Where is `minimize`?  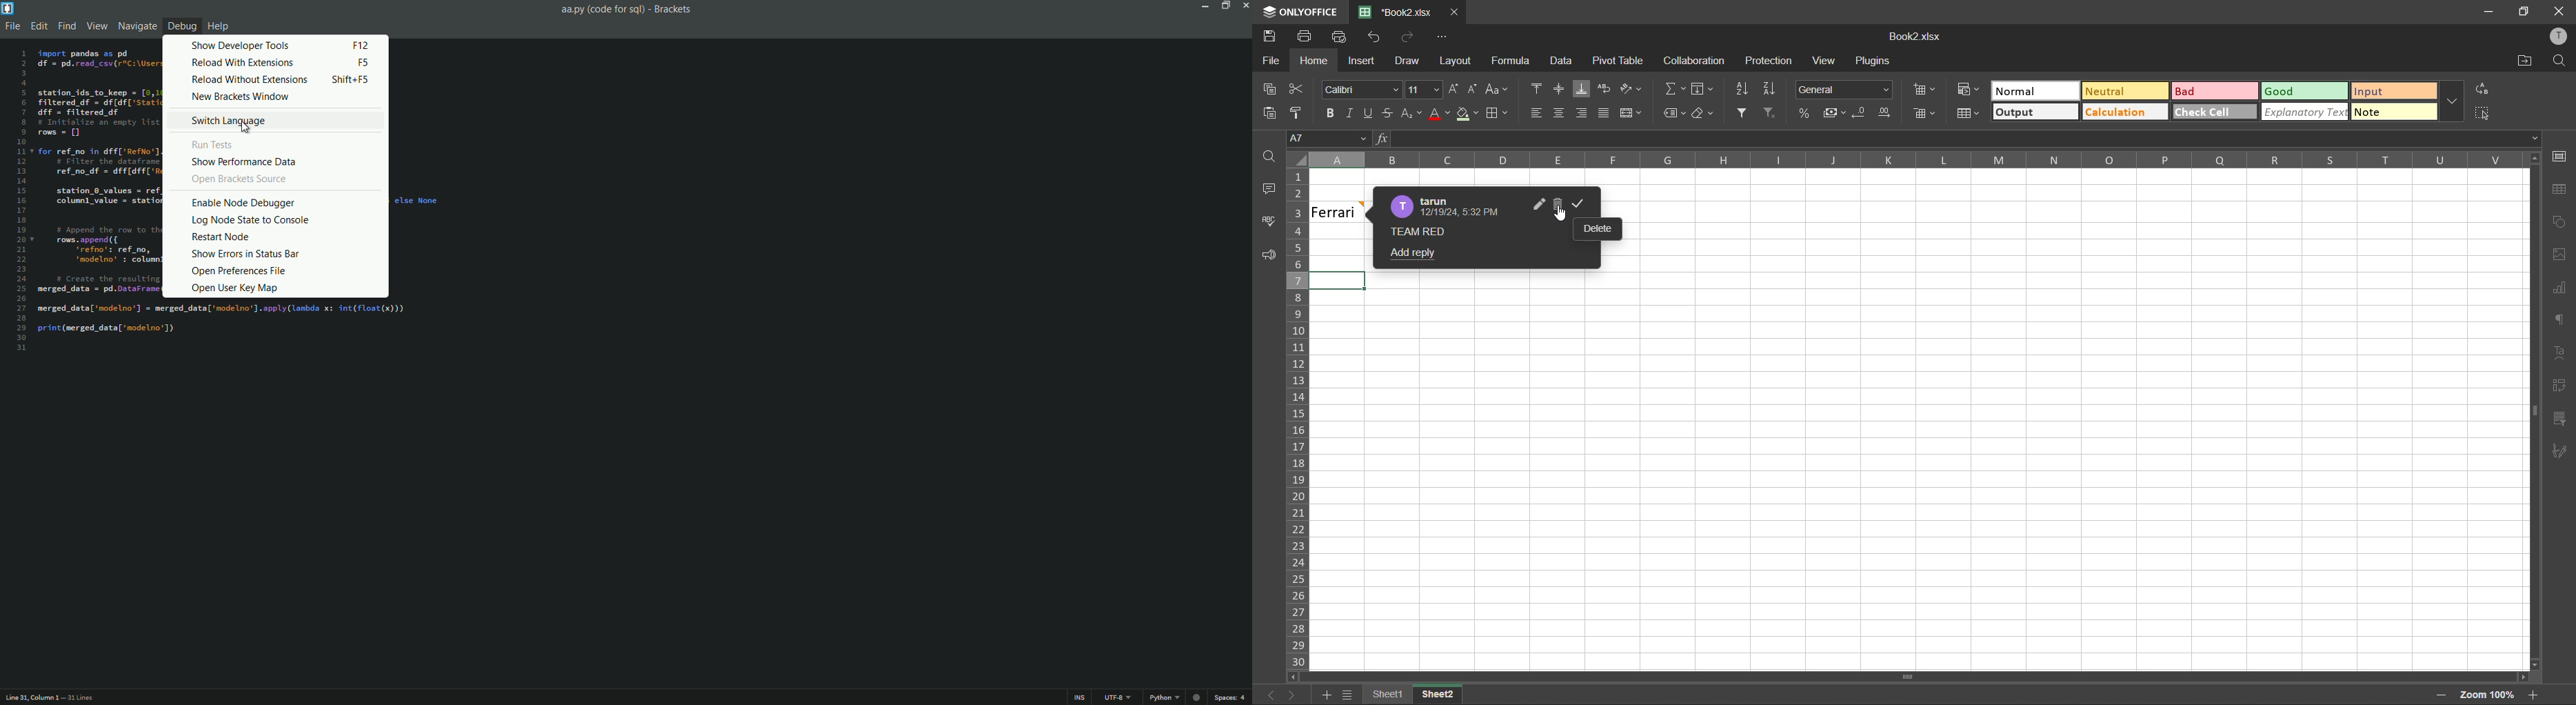
minimize is located at coordinates (2490, 12).